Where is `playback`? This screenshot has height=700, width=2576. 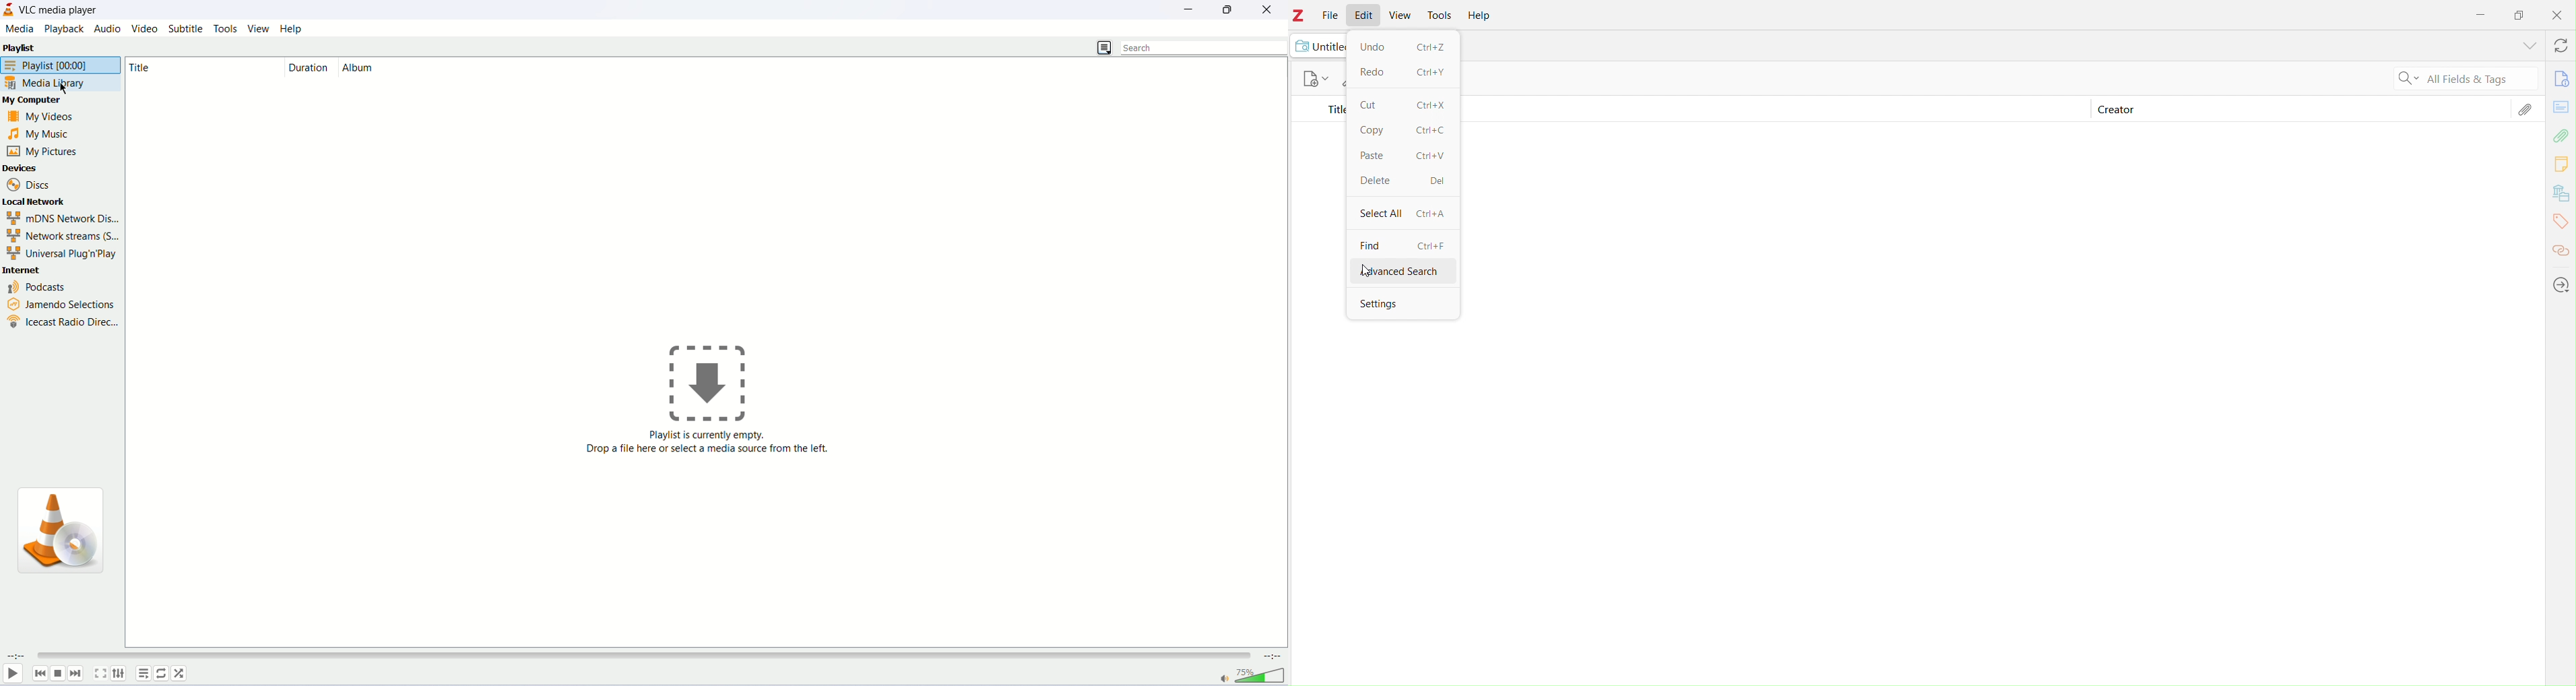 playback is located at coordinates (63, 29).